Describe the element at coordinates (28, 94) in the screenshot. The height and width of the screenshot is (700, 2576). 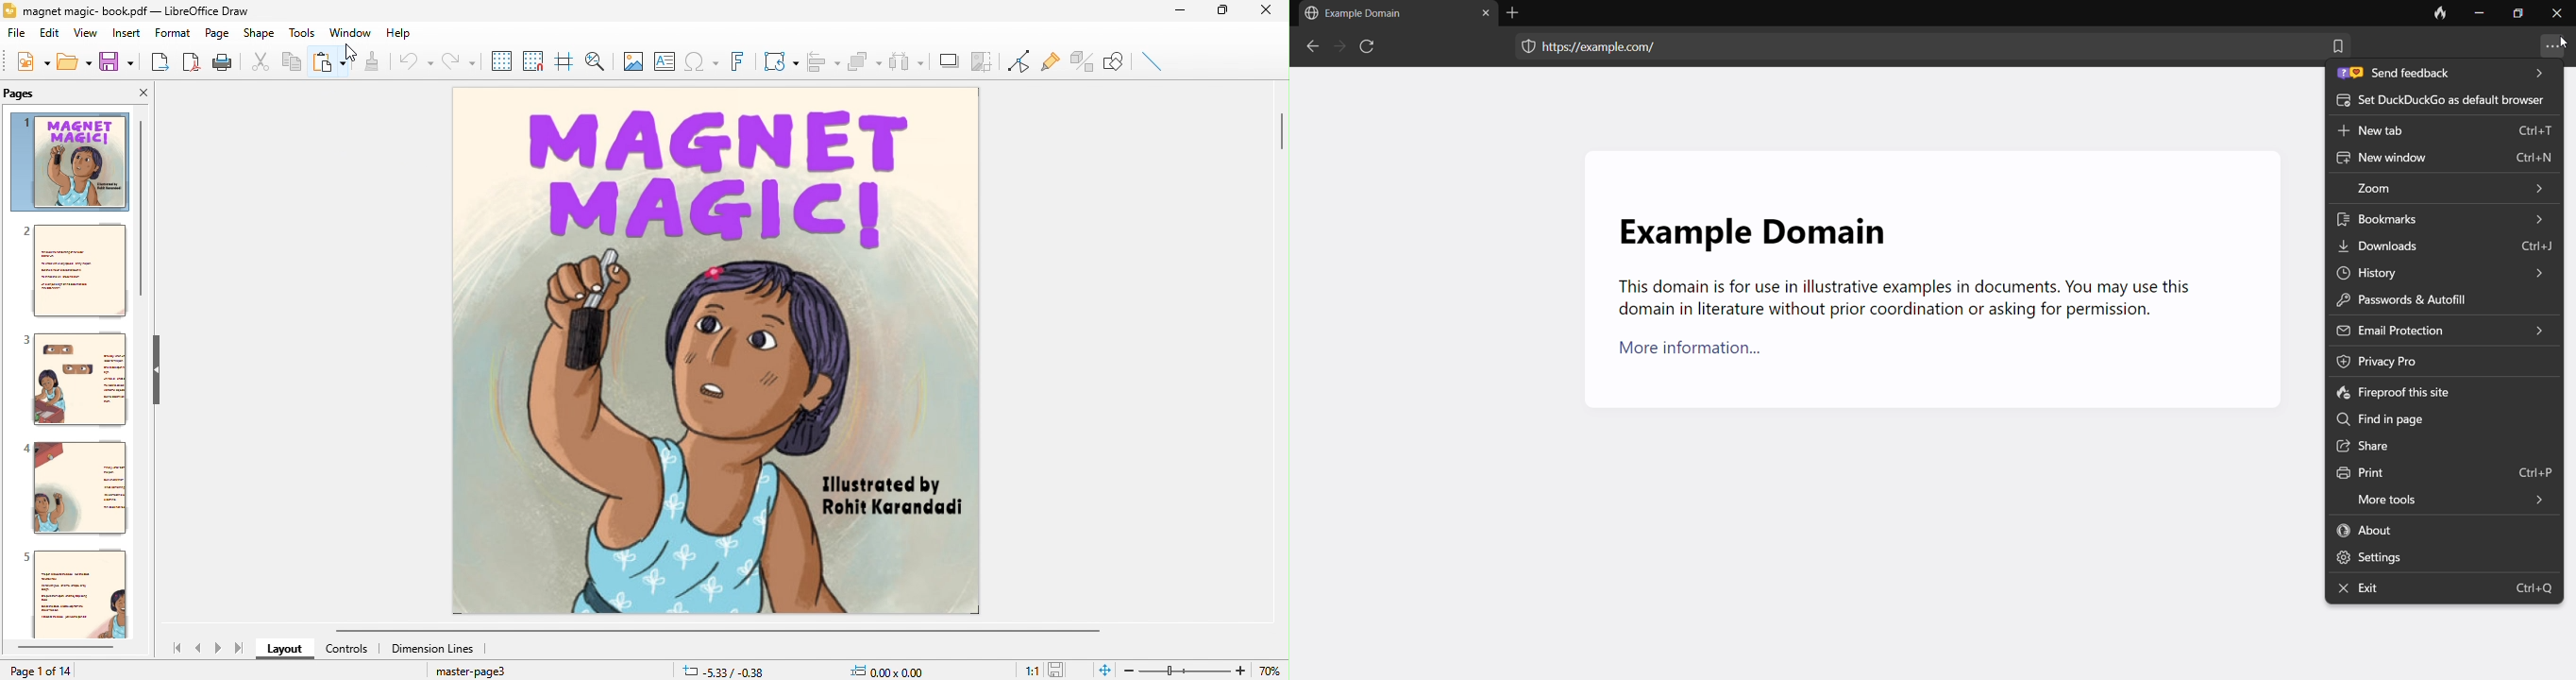
I see `Pages` at that location.